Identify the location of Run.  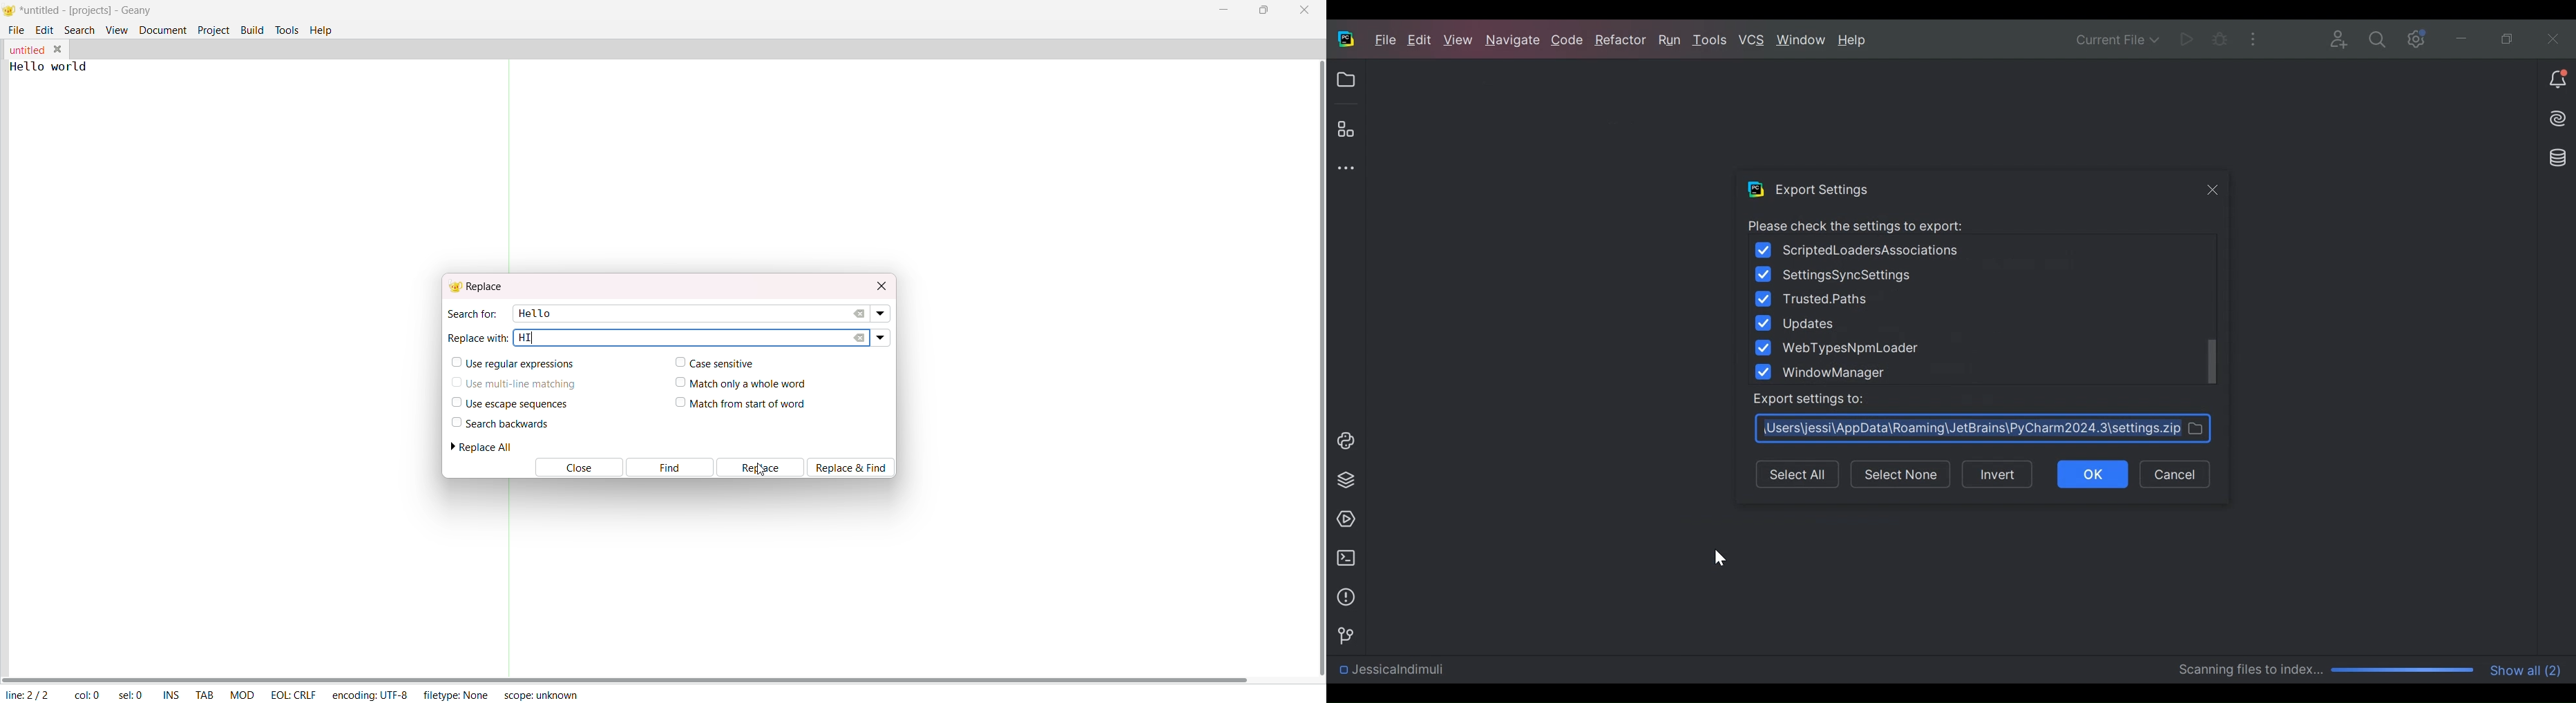
(1671, 40).